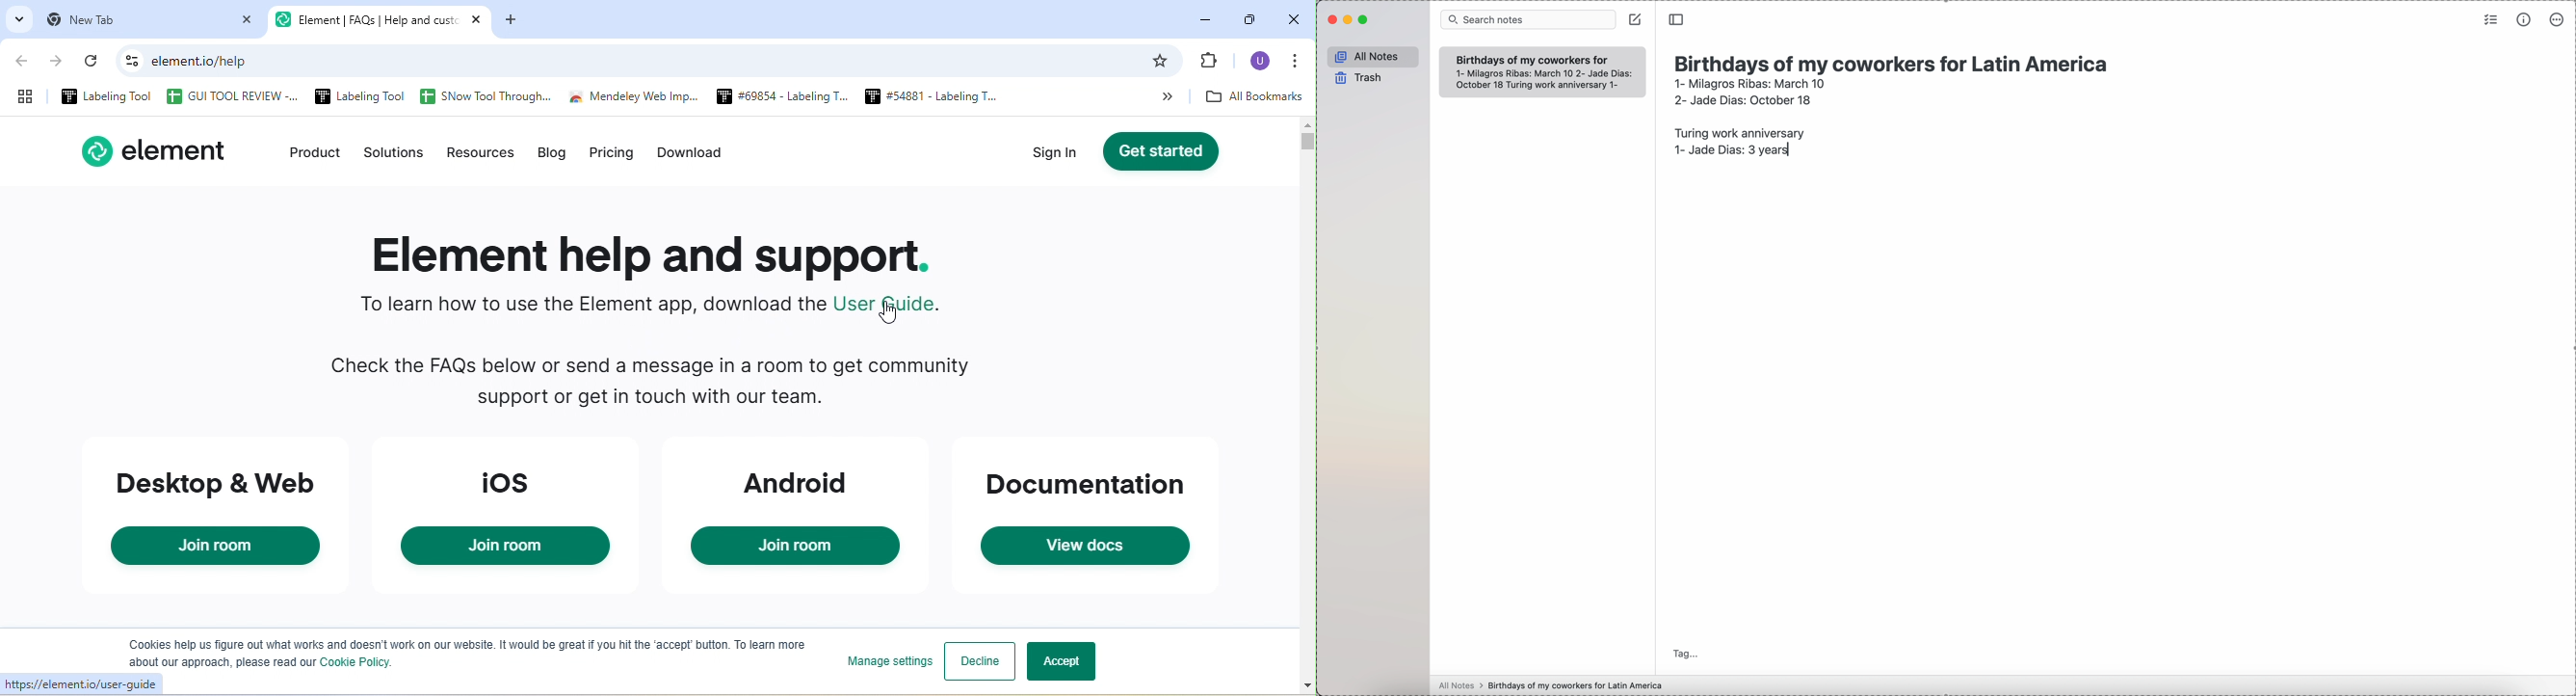 This screenshot has height=700, width=2576. What do you see at coordinates (1531, 59) in the screenshot?
I see `Birthdays of my coworkers for Latin America` at bounding box center [1531, 59].